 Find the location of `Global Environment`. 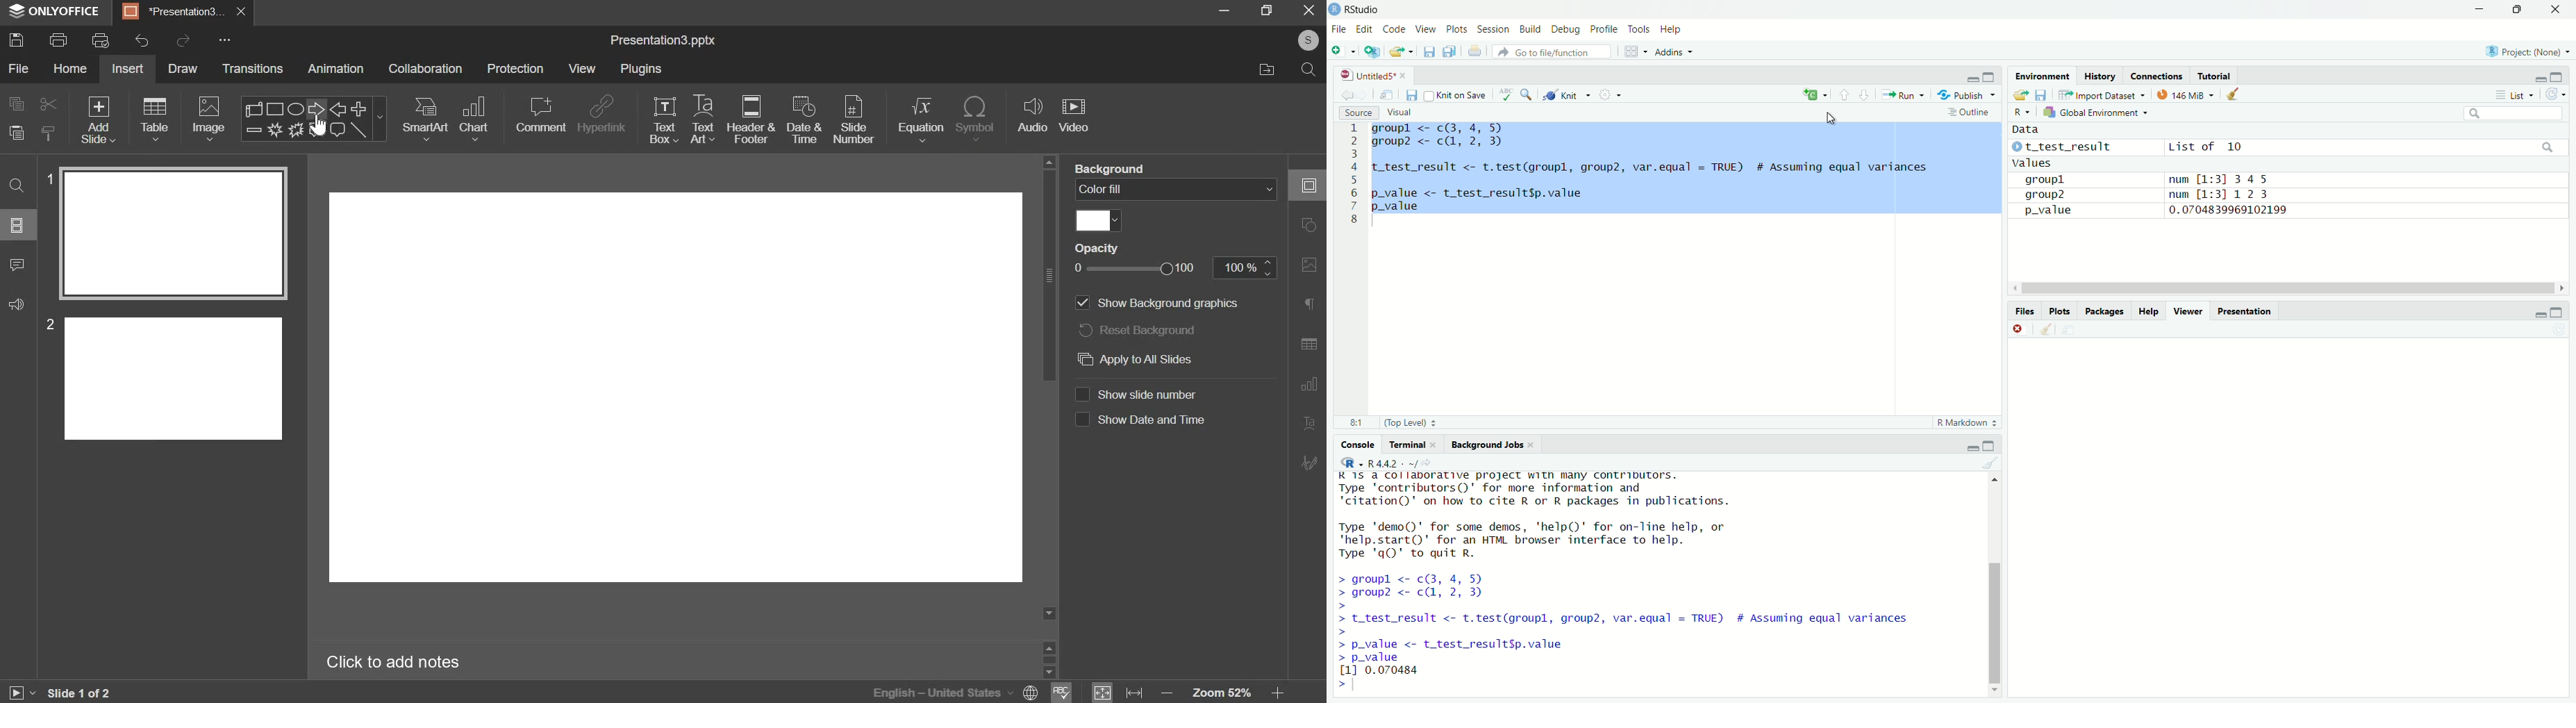

Global Environment is located at coordinates (2097, 113).